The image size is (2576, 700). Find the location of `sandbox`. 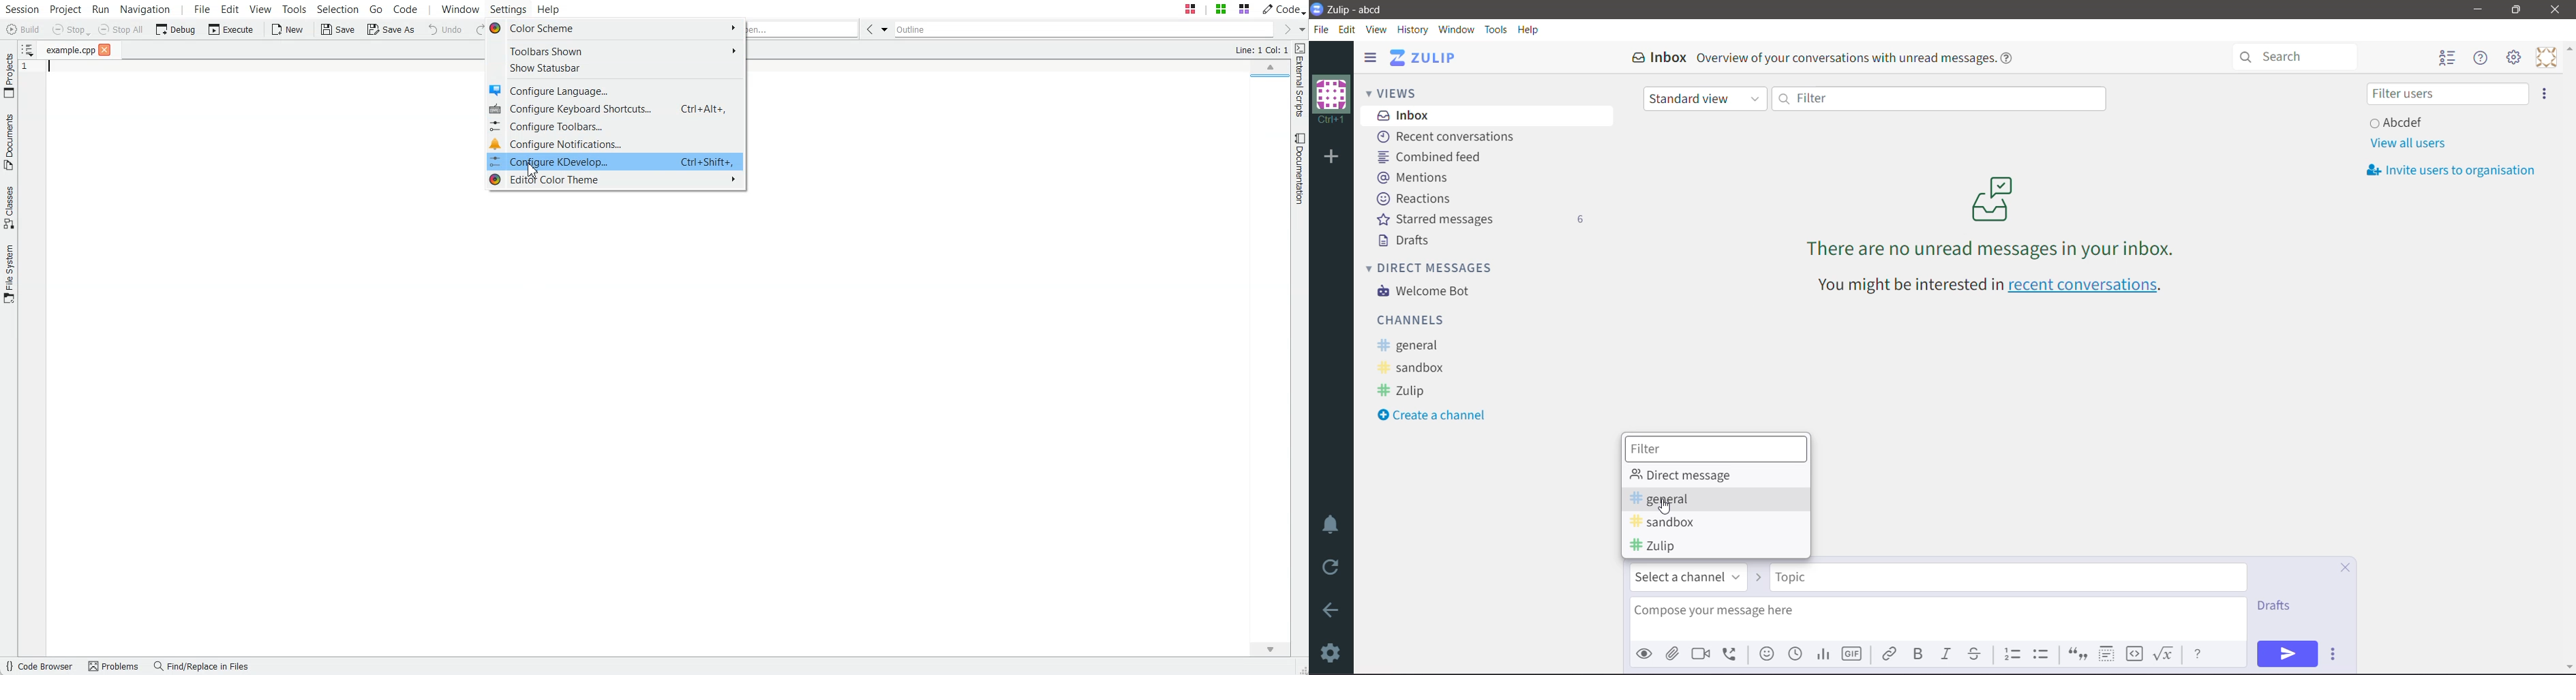

sandbox is located at coordinates (1716, 523).